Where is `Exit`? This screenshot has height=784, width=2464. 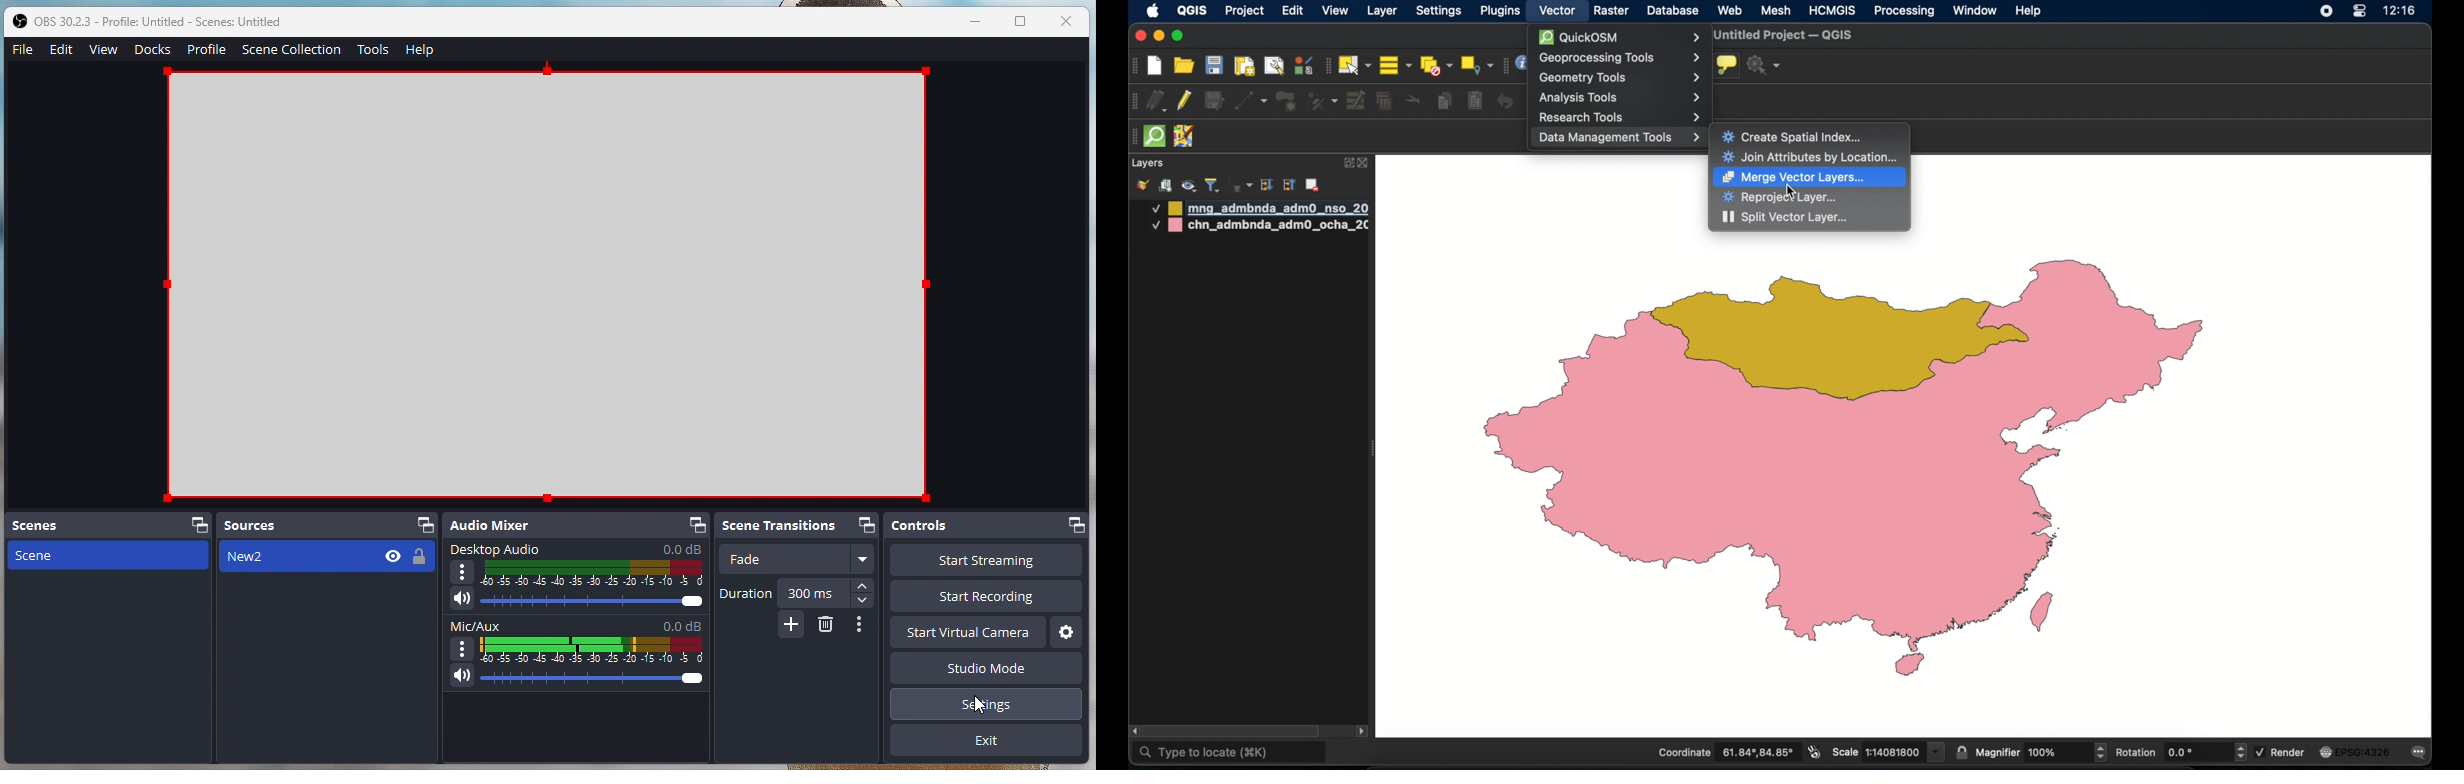 Exit is located at coordinates (989, 741).